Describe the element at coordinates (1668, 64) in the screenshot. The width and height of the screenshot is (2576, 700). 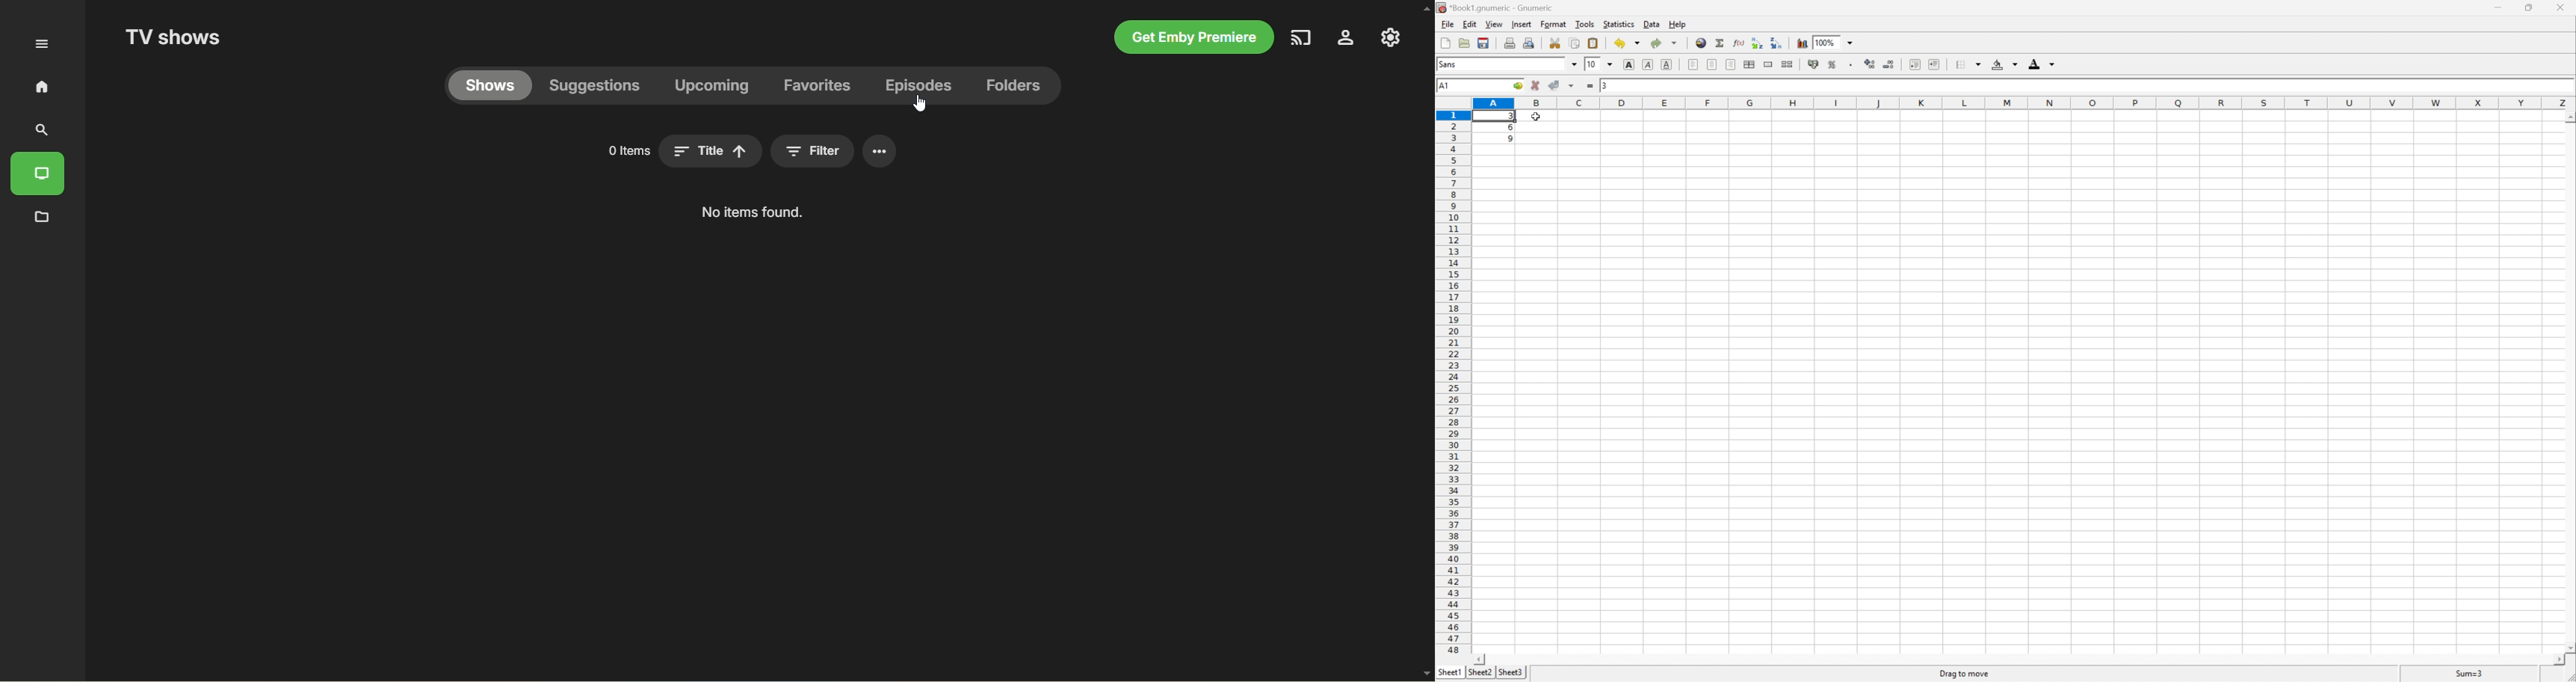
I see `Underline` at that location.